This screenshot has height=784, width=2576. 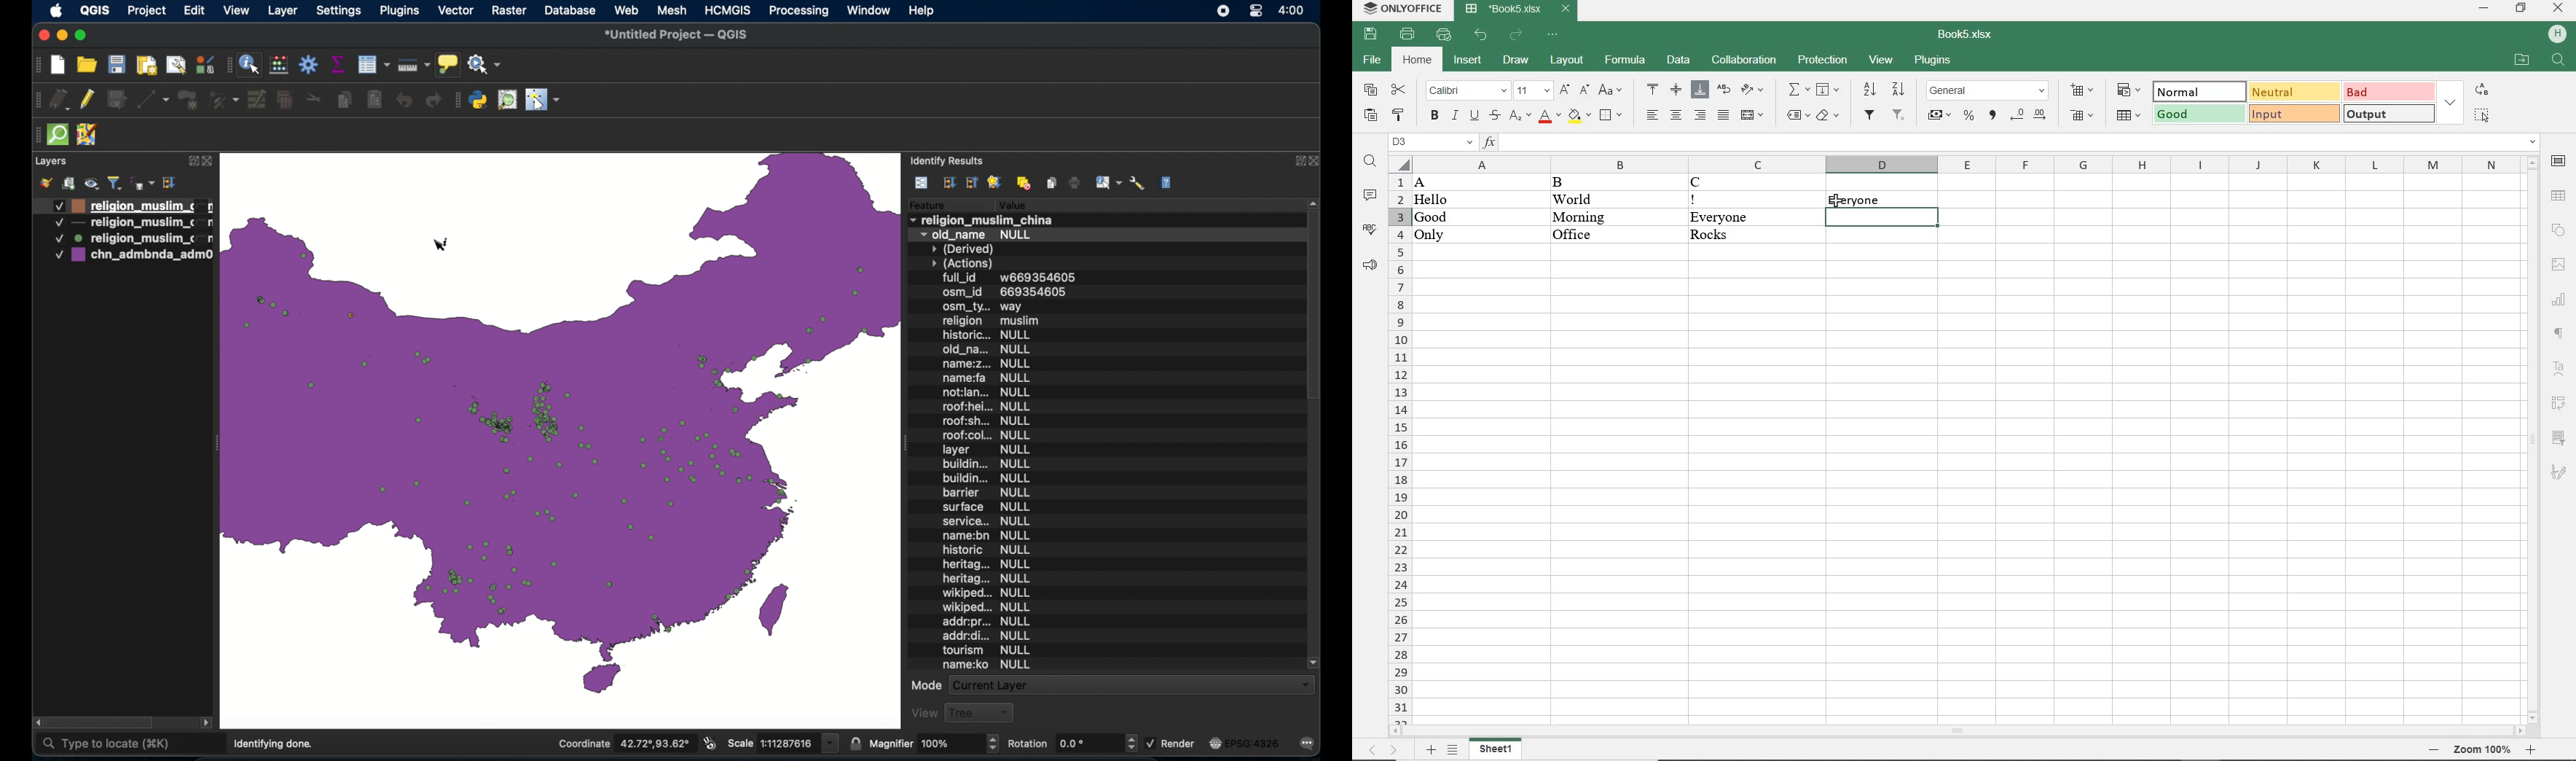 I want to click on Only, so click(x=1437, y=235).